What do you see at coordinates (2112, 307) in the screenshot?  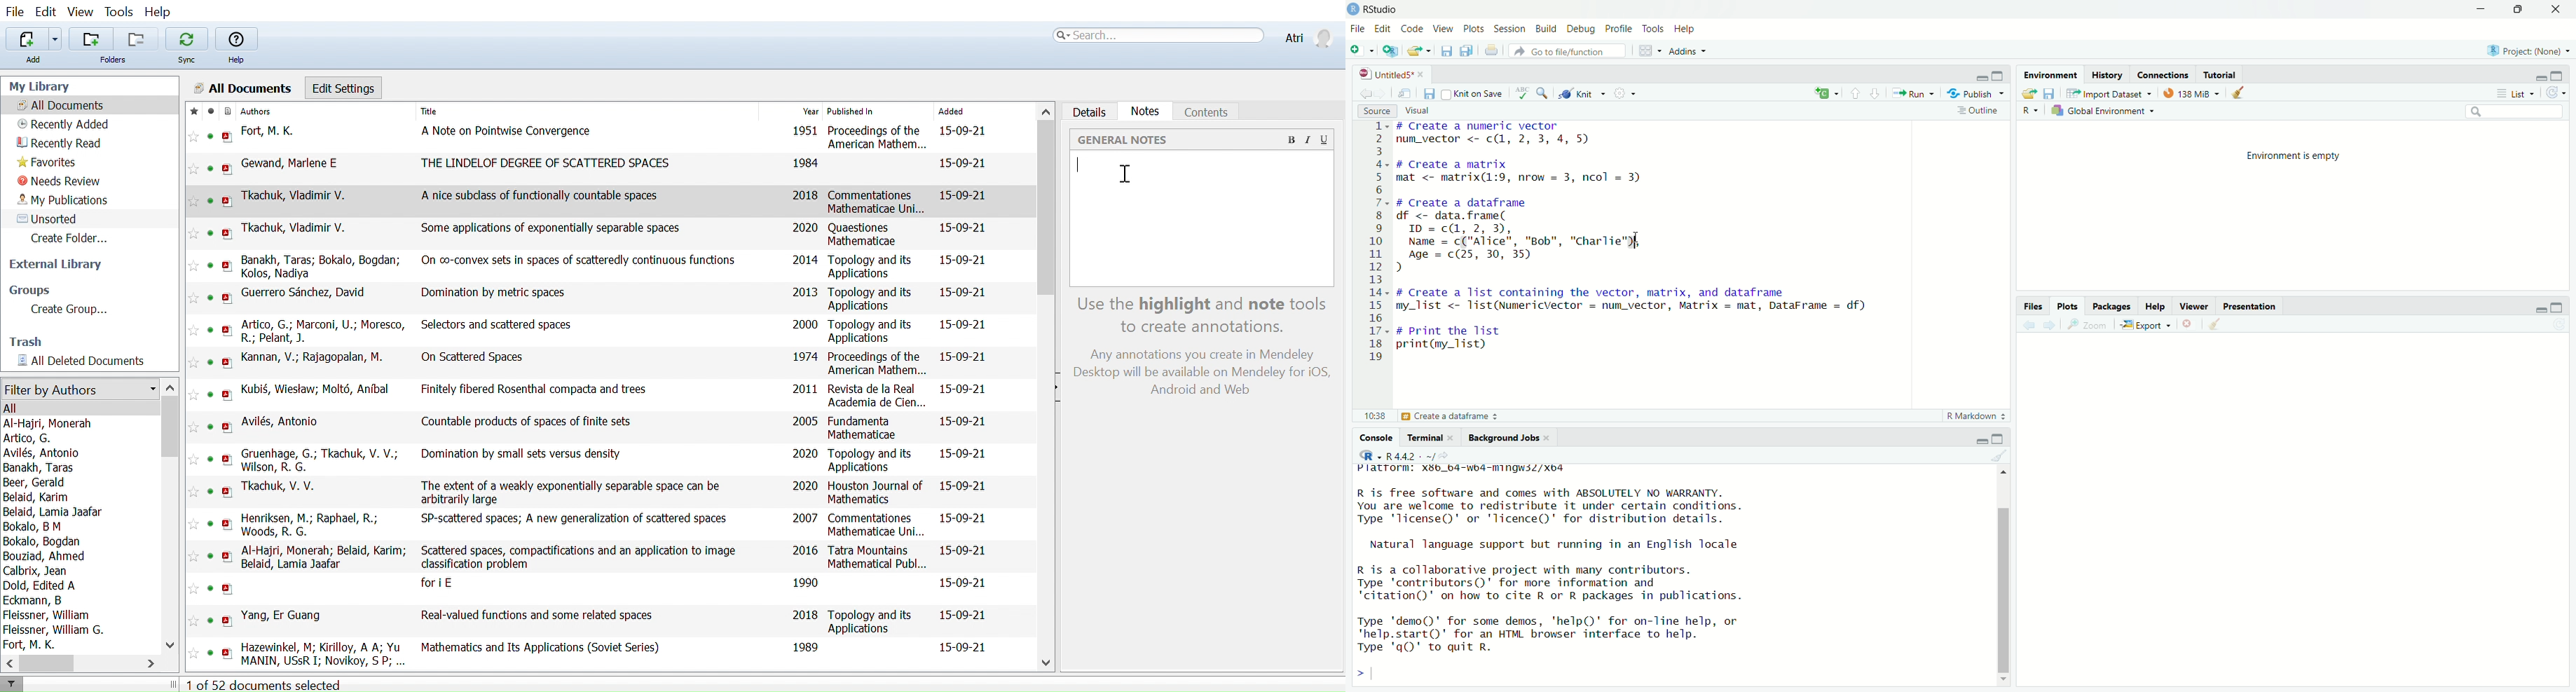 I see `Packages` at bounding box center [2112, 307].